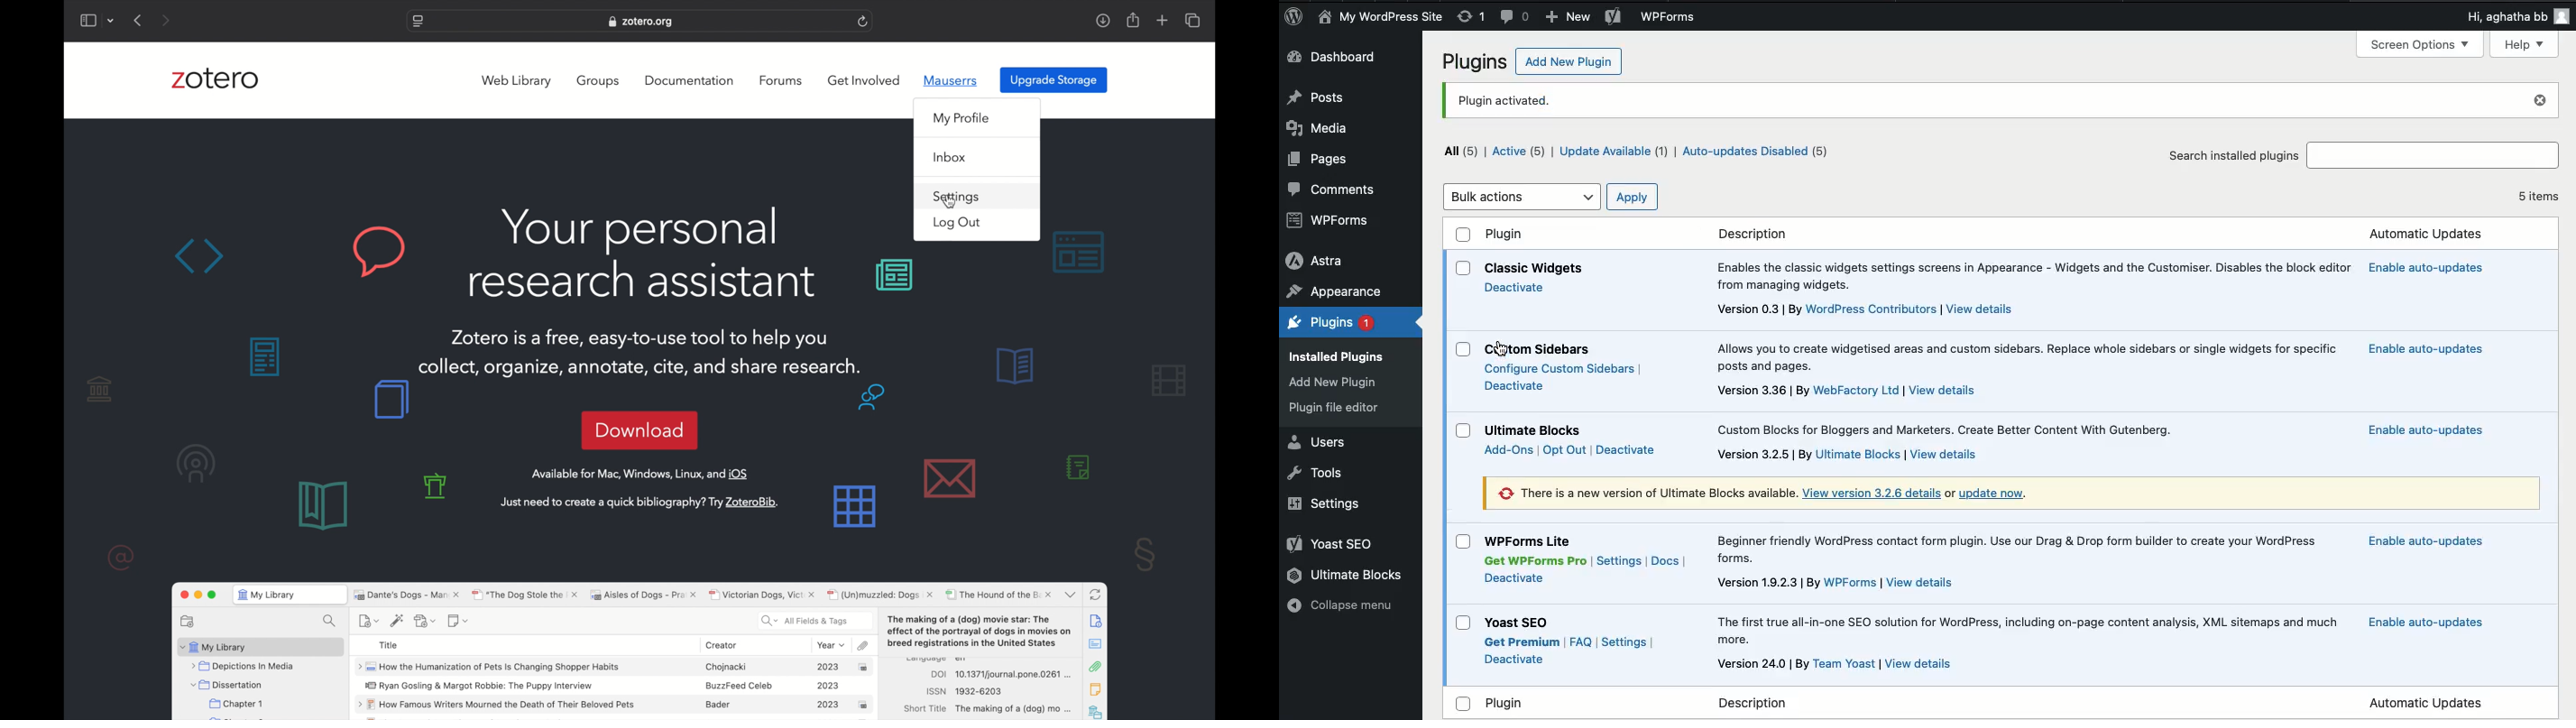  Describe the element at coordinates (1545, 350) in the screenshot. I see `Custom sidebars` at that location.